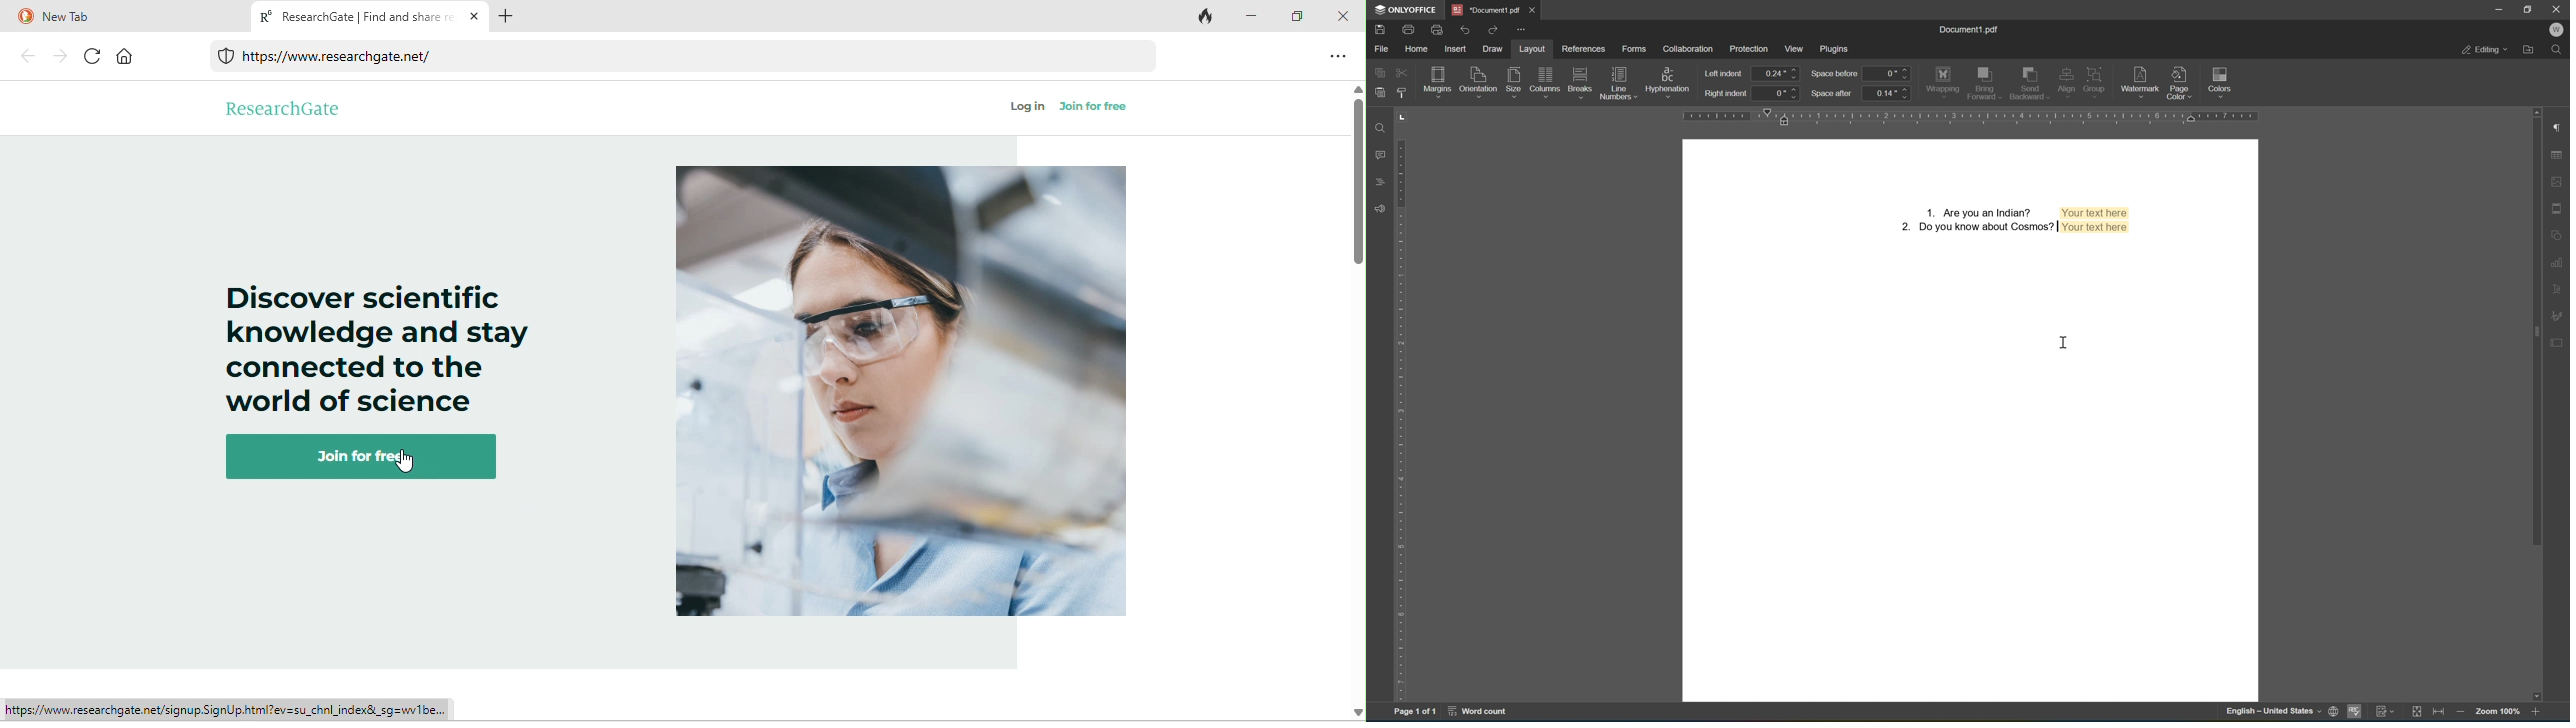  Describe the element at coordinates (1971, 31) in the screenshot. I see `document1.pdf` at that location.